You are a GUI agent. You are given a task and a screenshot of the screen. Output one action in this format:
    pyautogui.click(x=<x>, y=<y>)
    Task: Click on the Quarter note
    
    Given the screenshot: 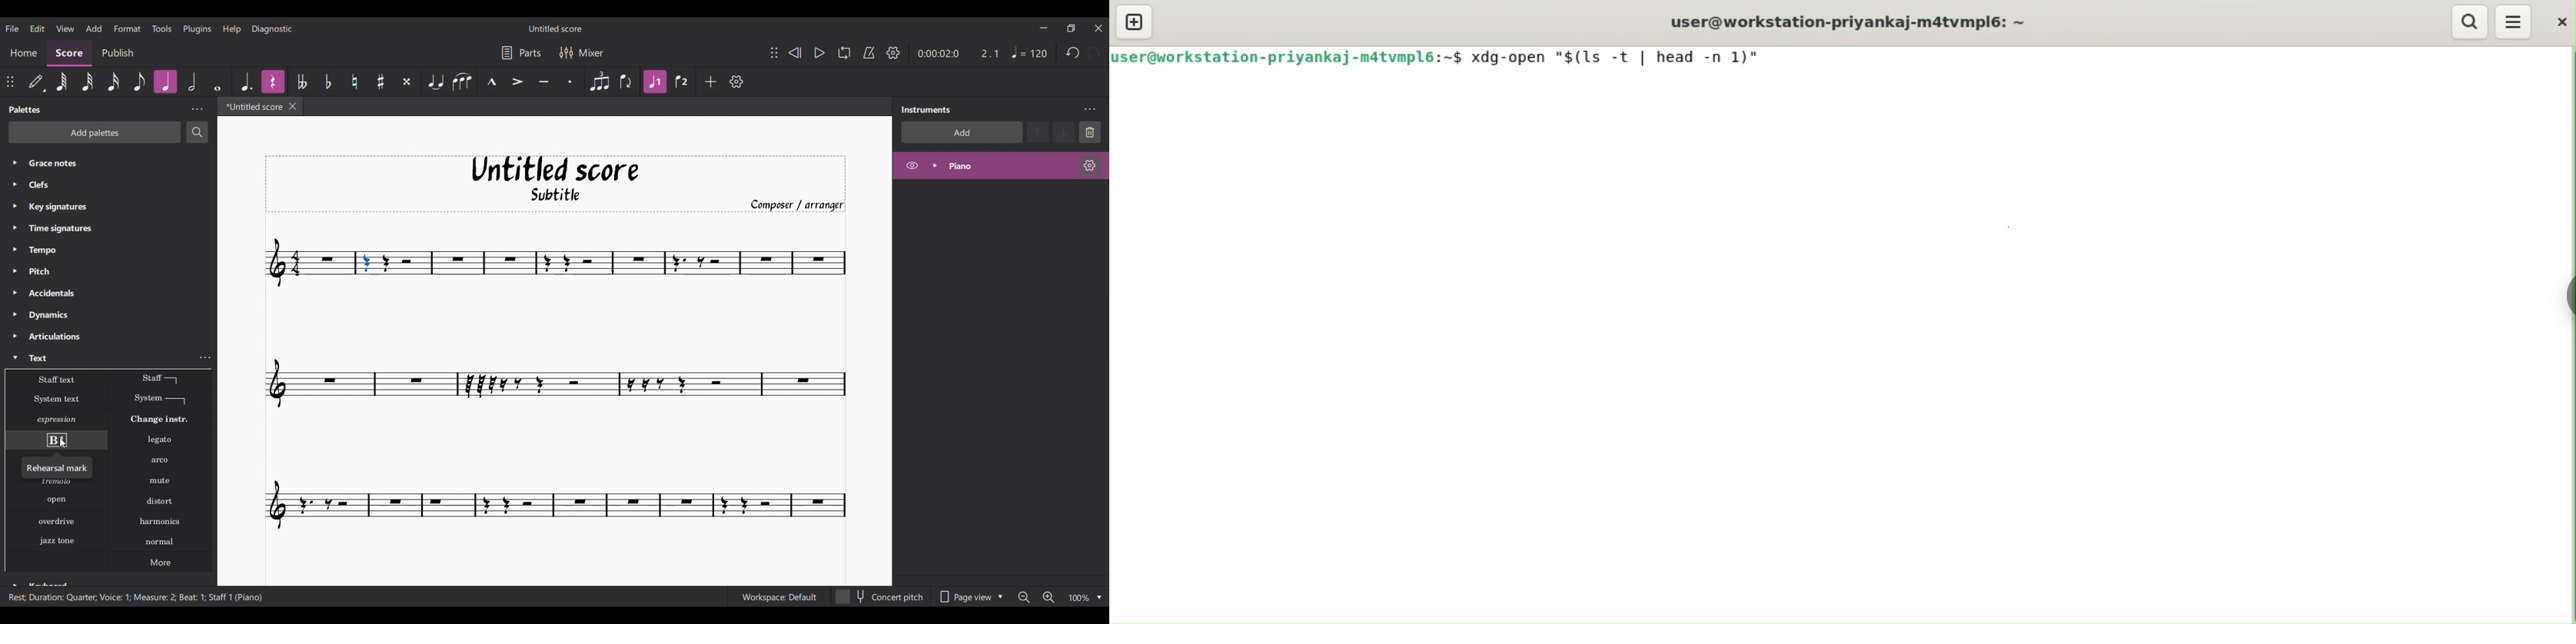 What is the action you would take?
    pyautogui.click(x=1029, y=52)
    